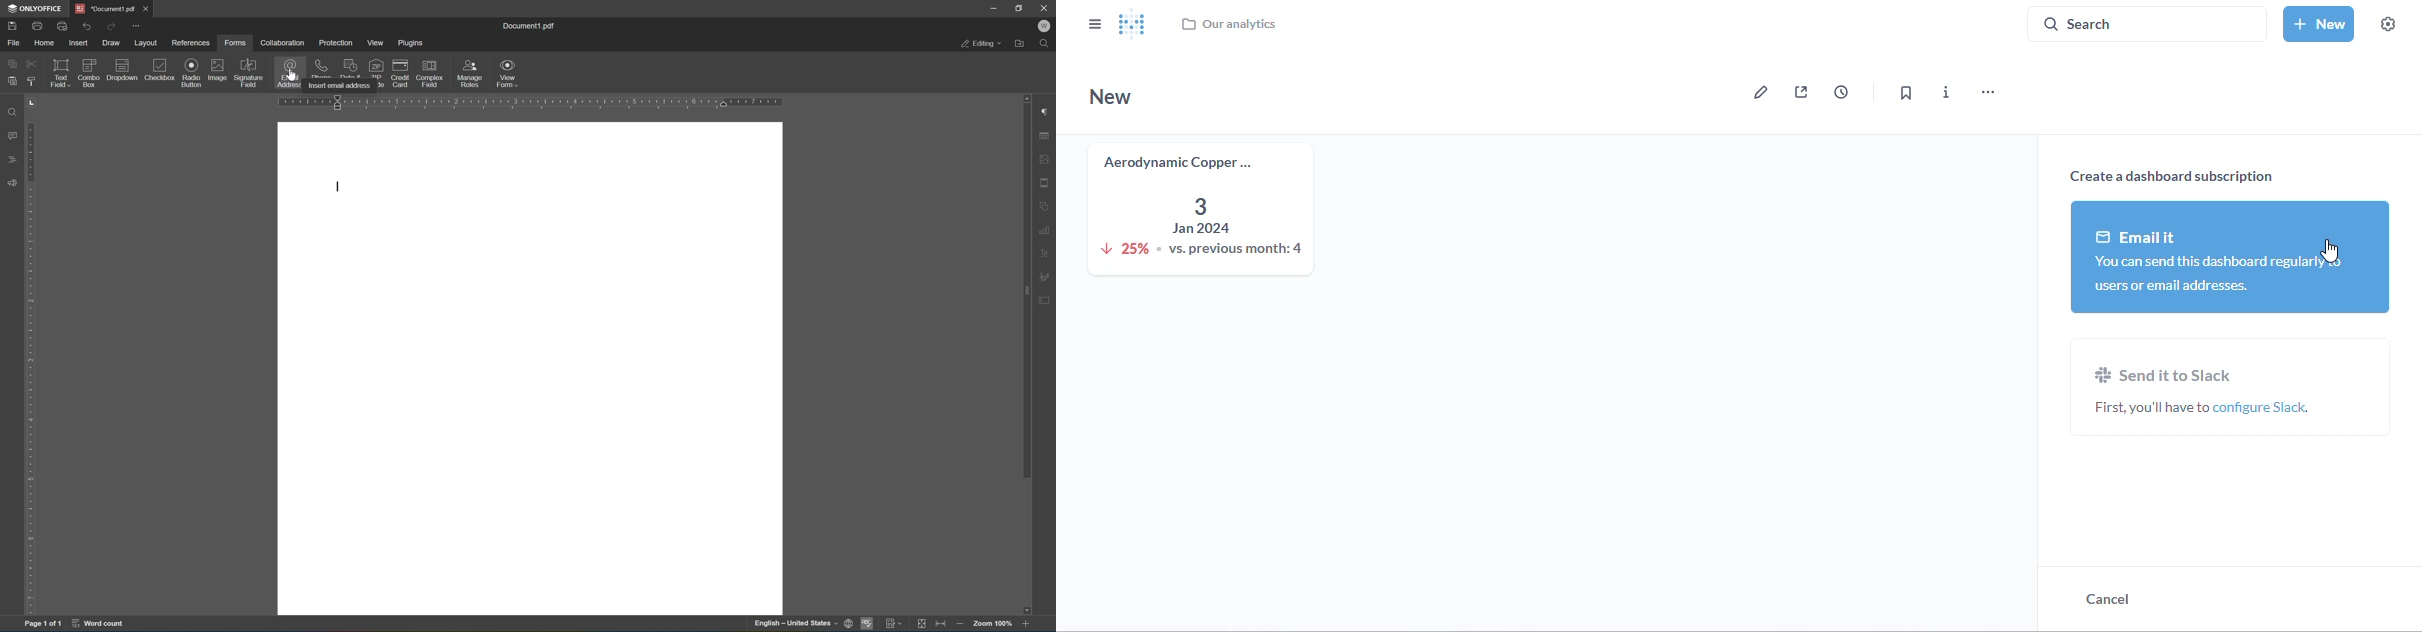 The image size is (2436, 644). What do you see at coordinates (335, 43) in the screenshot?
I see `protection` at bounding box center [335, 43].